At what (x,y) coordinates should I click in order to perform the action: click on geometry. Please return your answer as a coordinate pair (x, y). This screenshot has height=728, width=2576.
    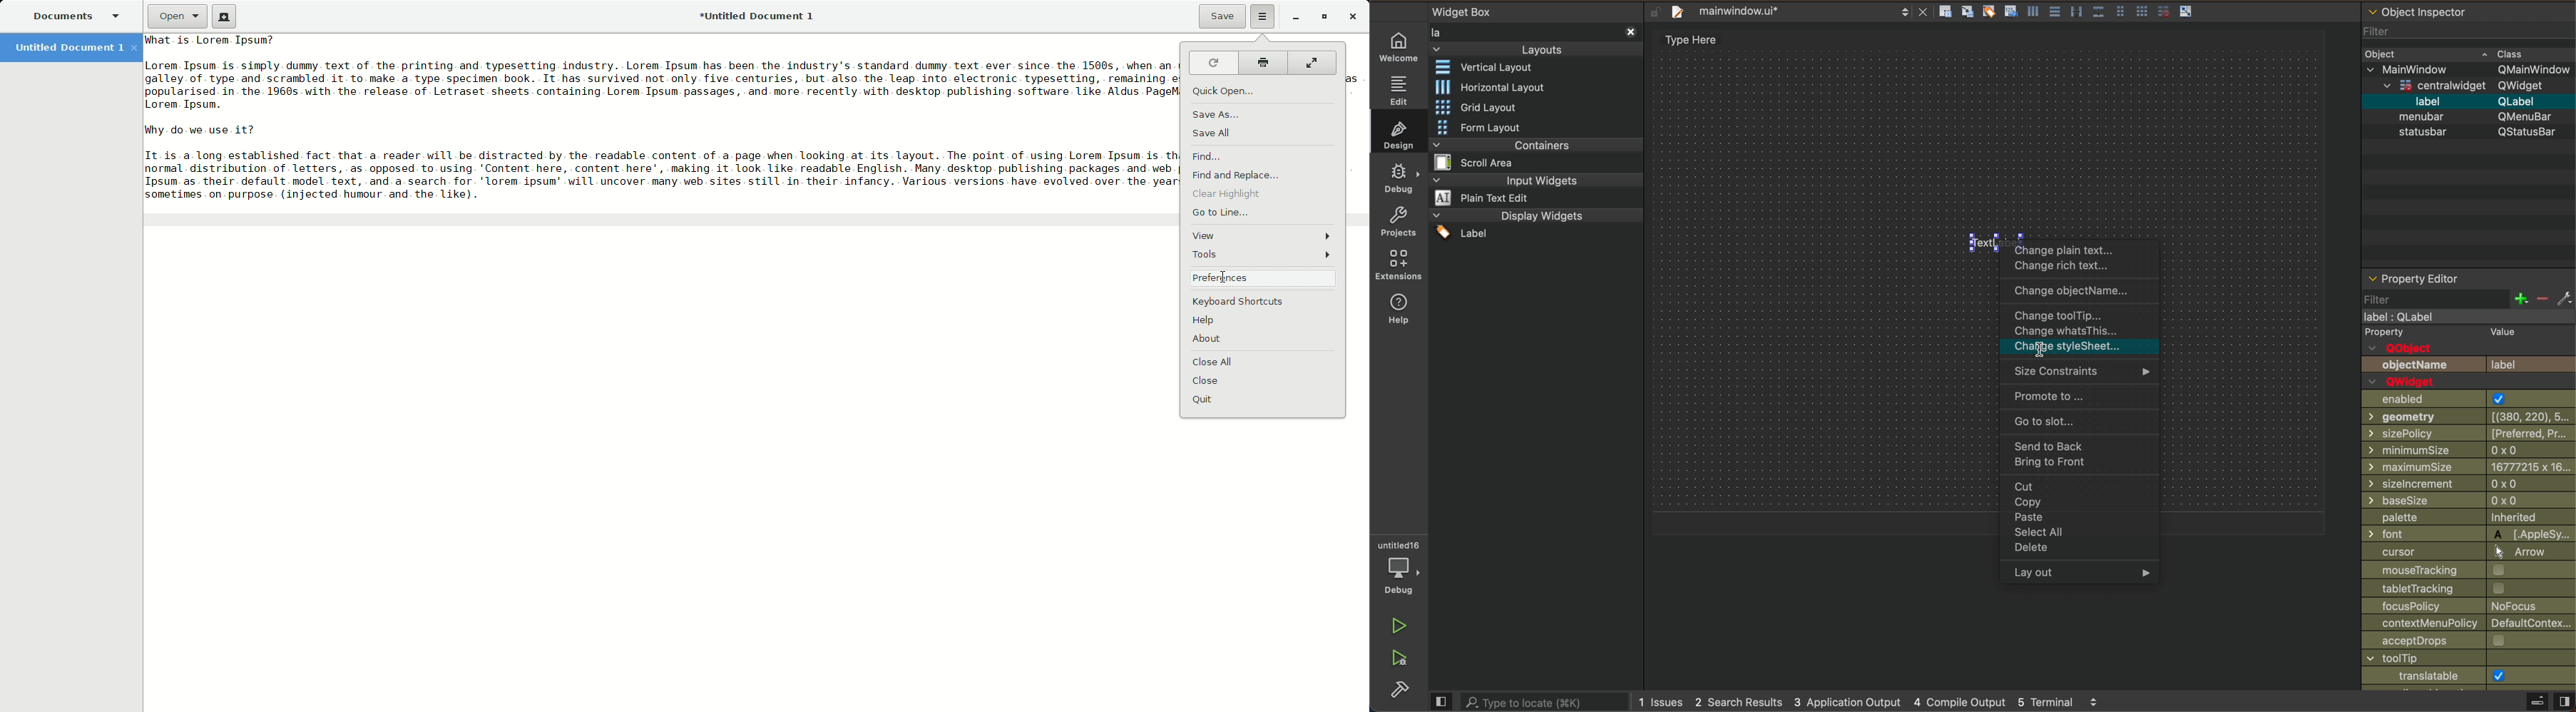
    Looking at the image, I should click on (2466, 418).